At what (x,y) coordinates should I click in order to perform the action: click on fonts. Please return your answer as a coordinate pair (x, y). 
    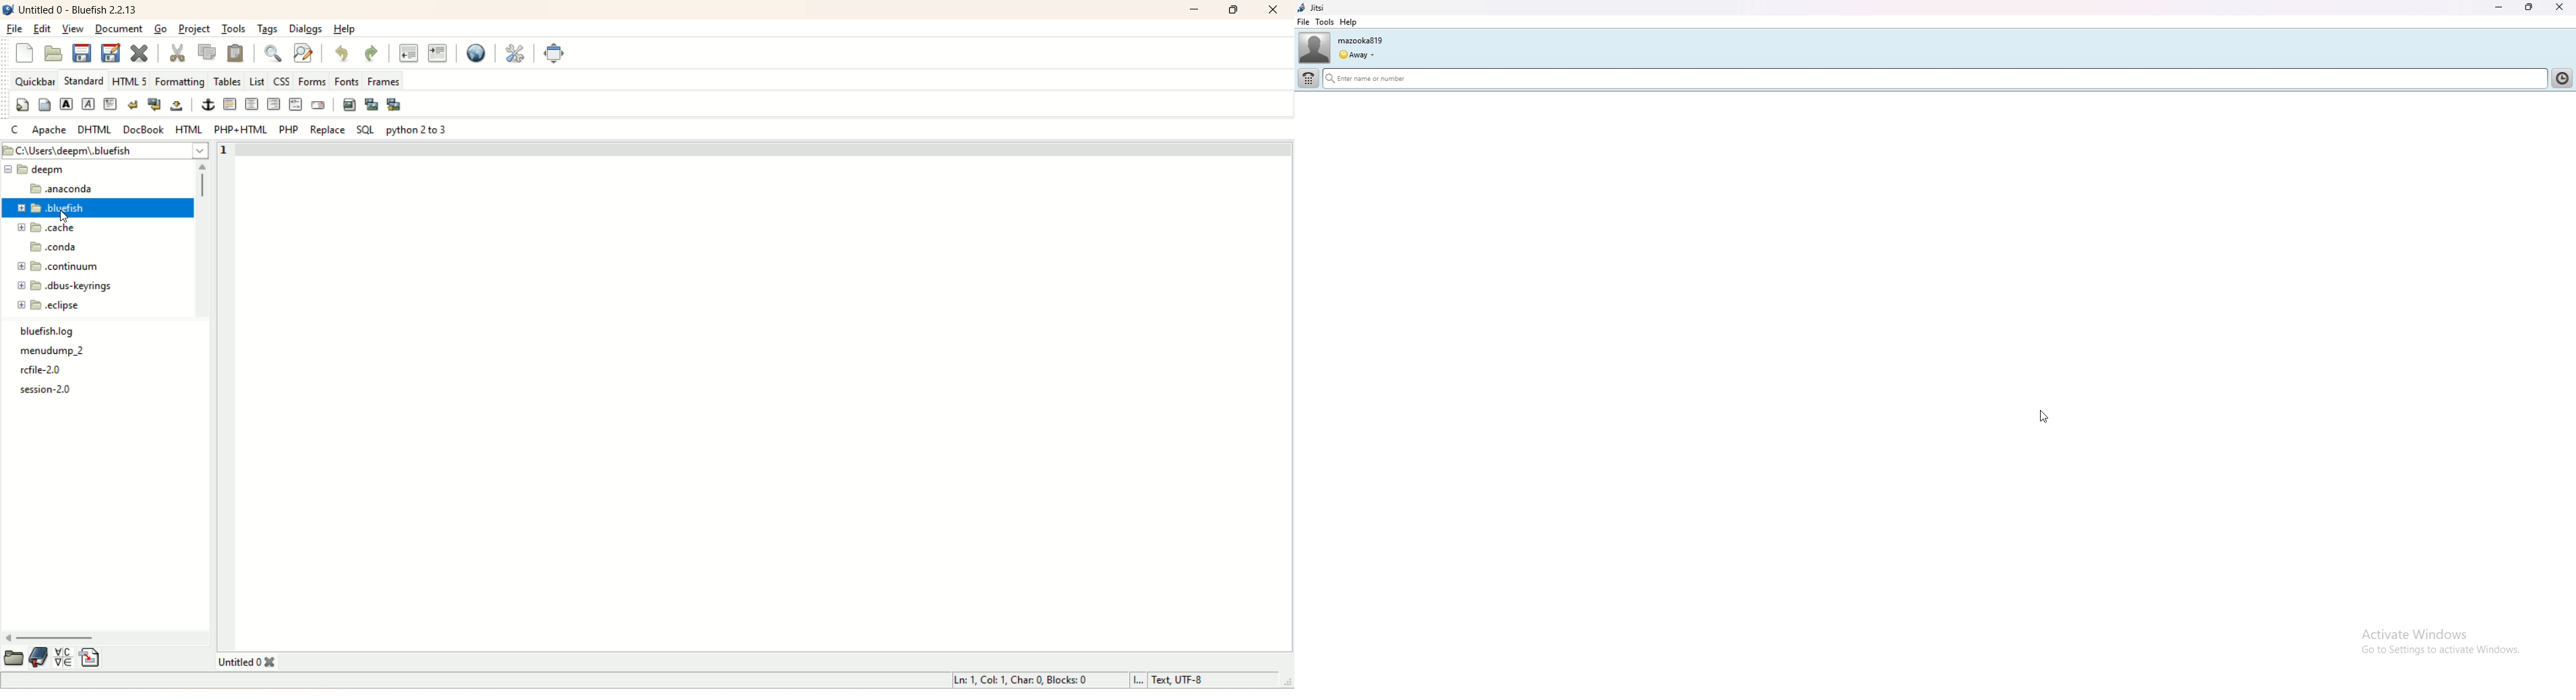
    Looking at the image, I should click on (346, 82).